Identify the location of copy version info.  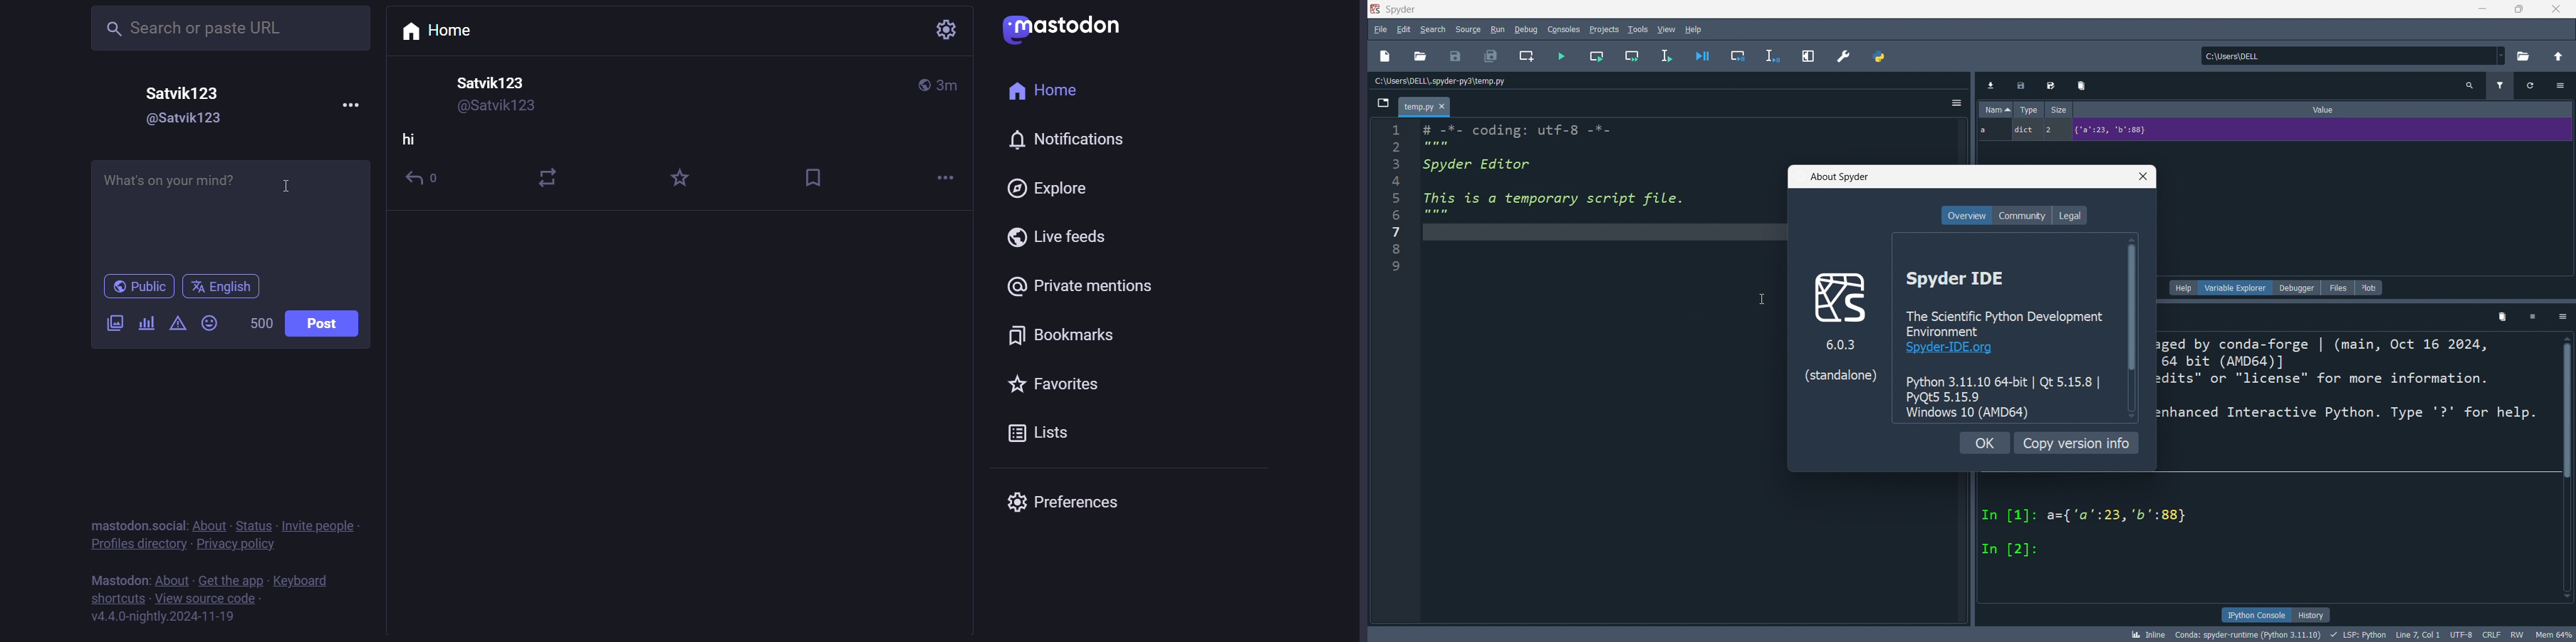
(2077, 442).